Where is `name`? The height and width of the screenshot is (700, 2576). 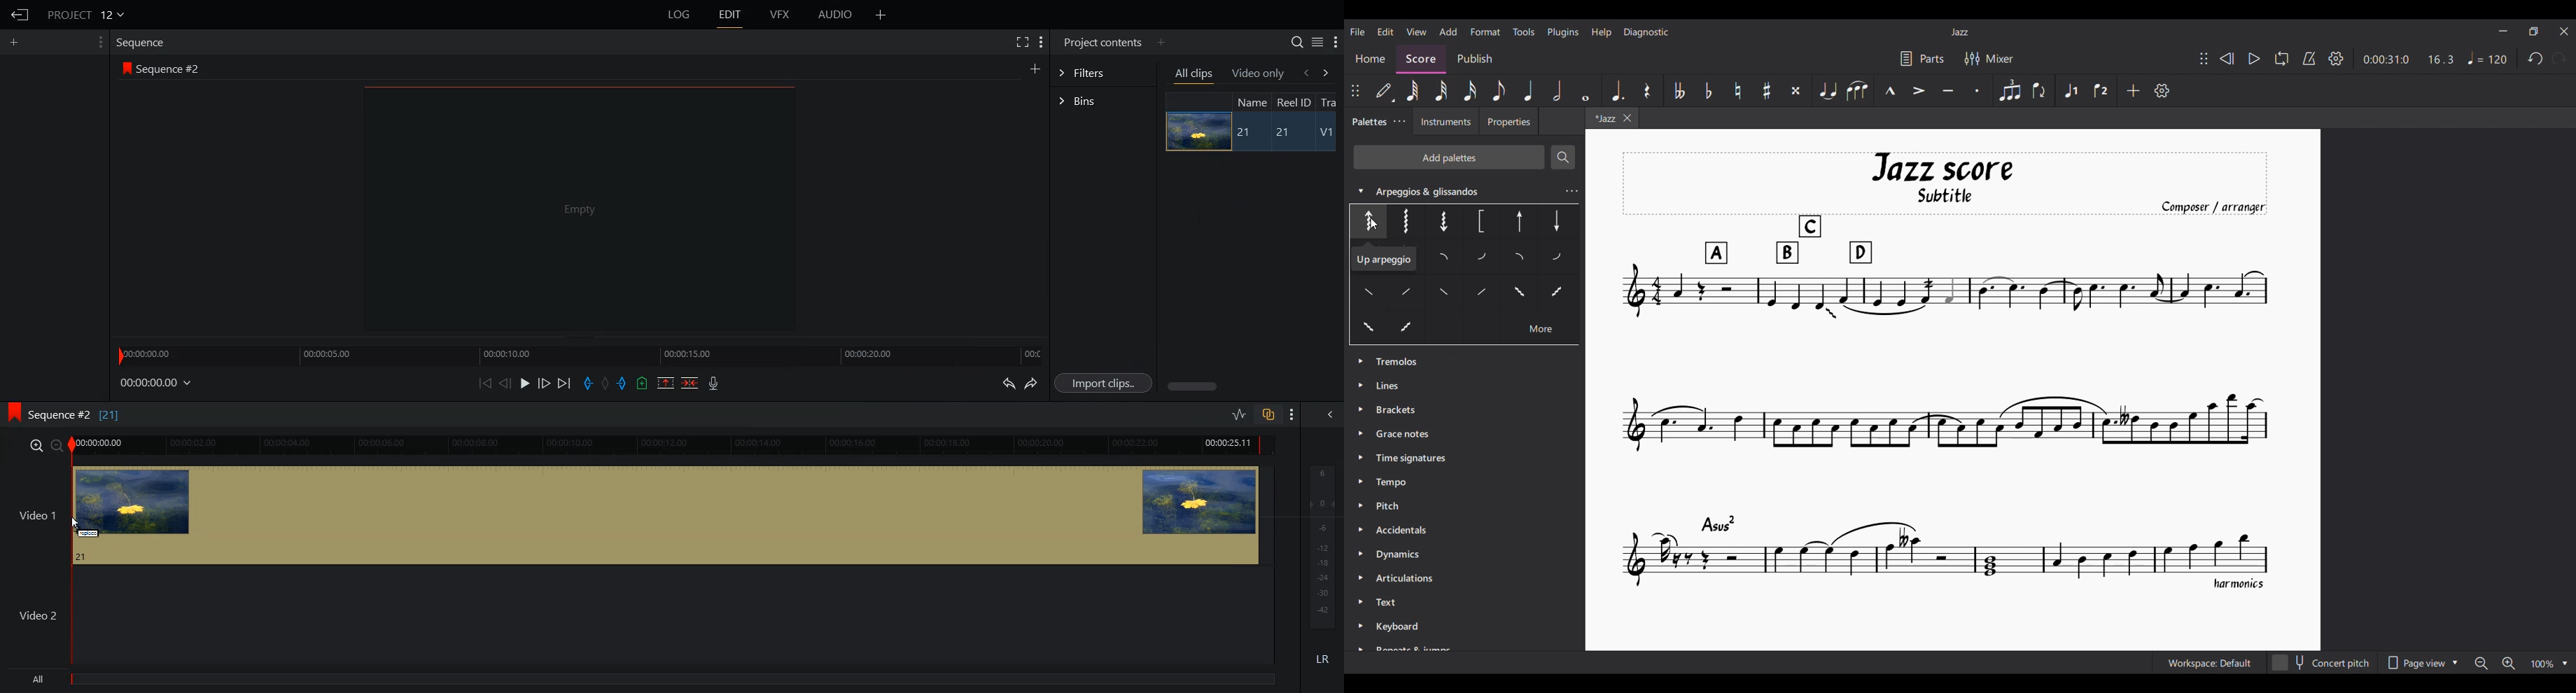 name is located at coordinates (1251, 102).